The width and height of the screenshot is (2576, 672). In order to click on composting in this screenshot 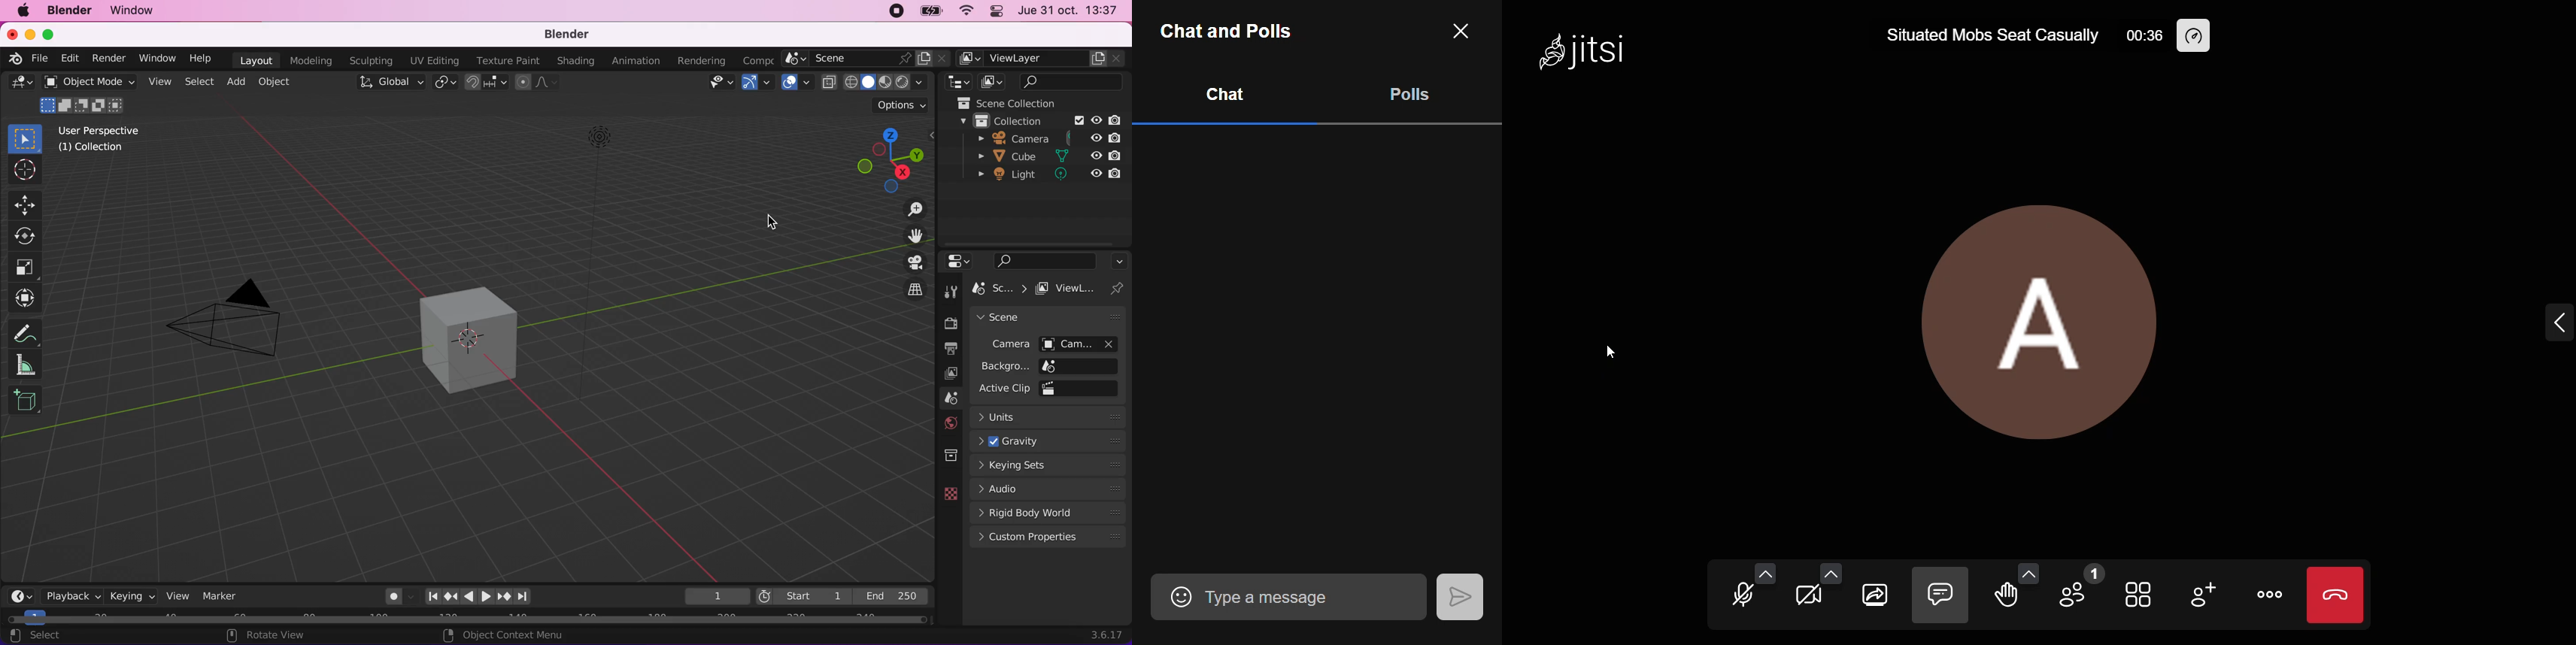, I will do `click(760, 59)`.